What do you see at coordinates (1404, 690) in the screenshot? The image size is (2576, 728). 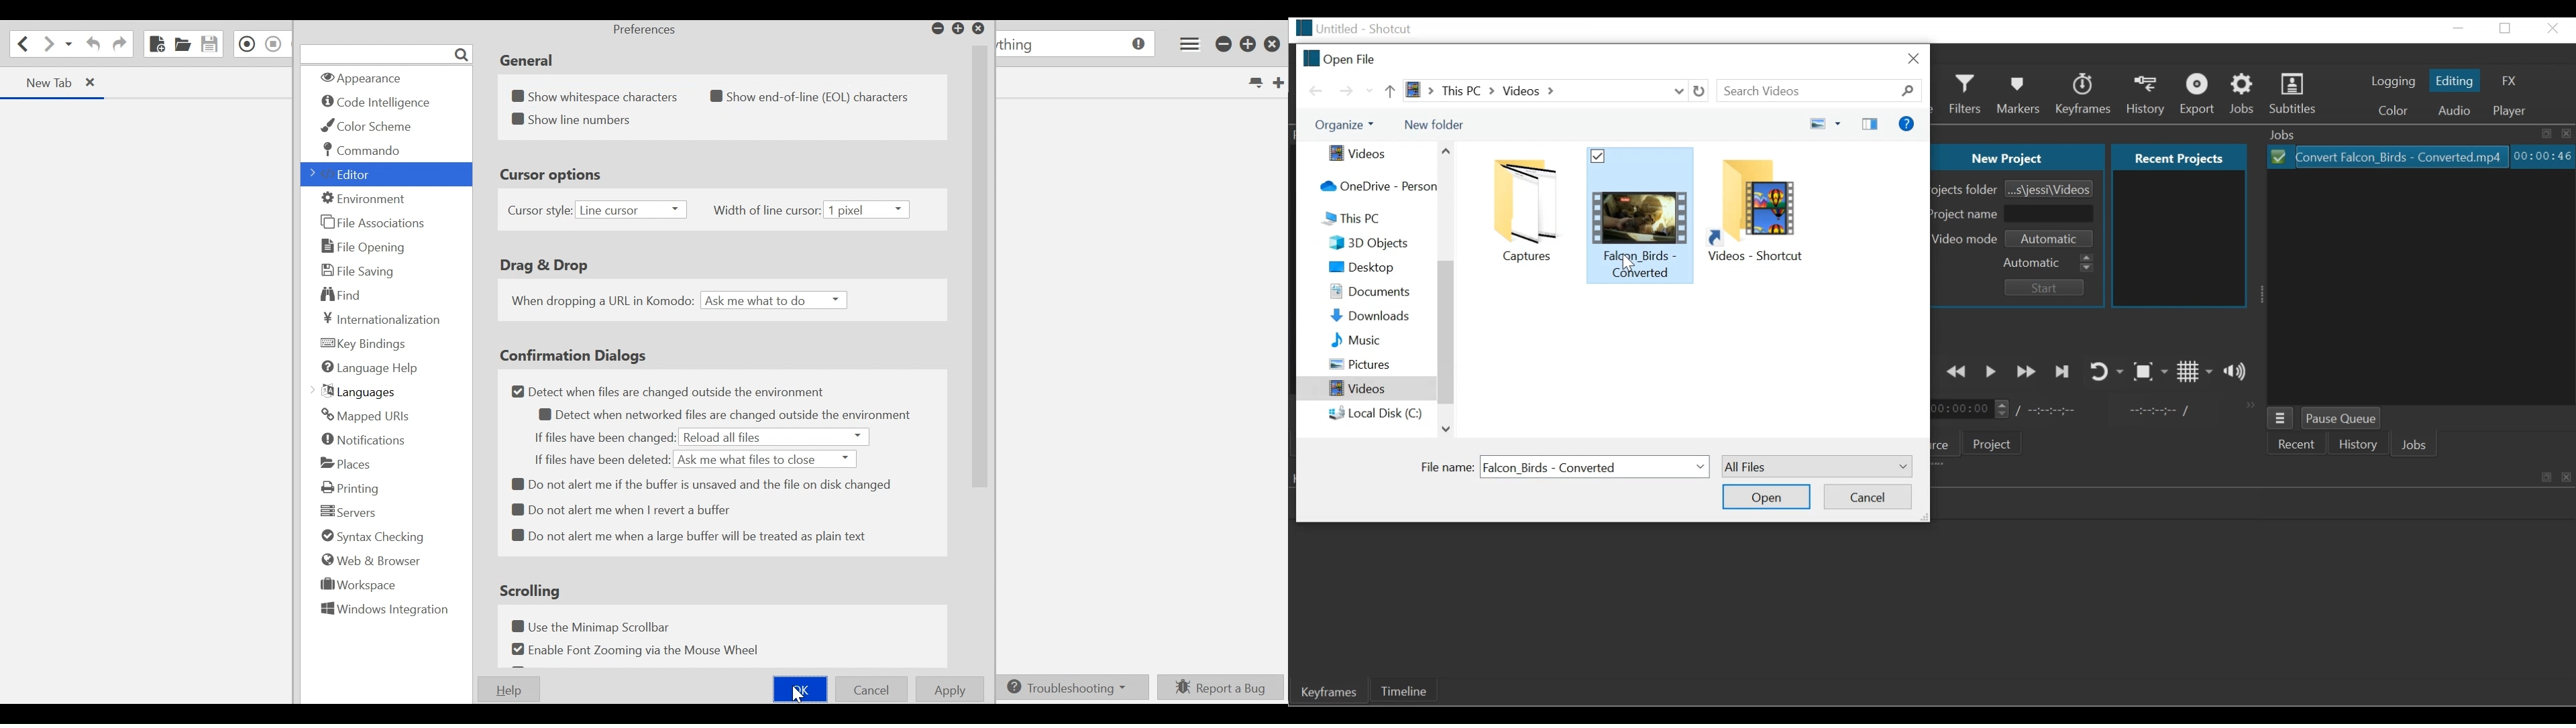 I see `Timeline` at bounding box center [1404, 690].